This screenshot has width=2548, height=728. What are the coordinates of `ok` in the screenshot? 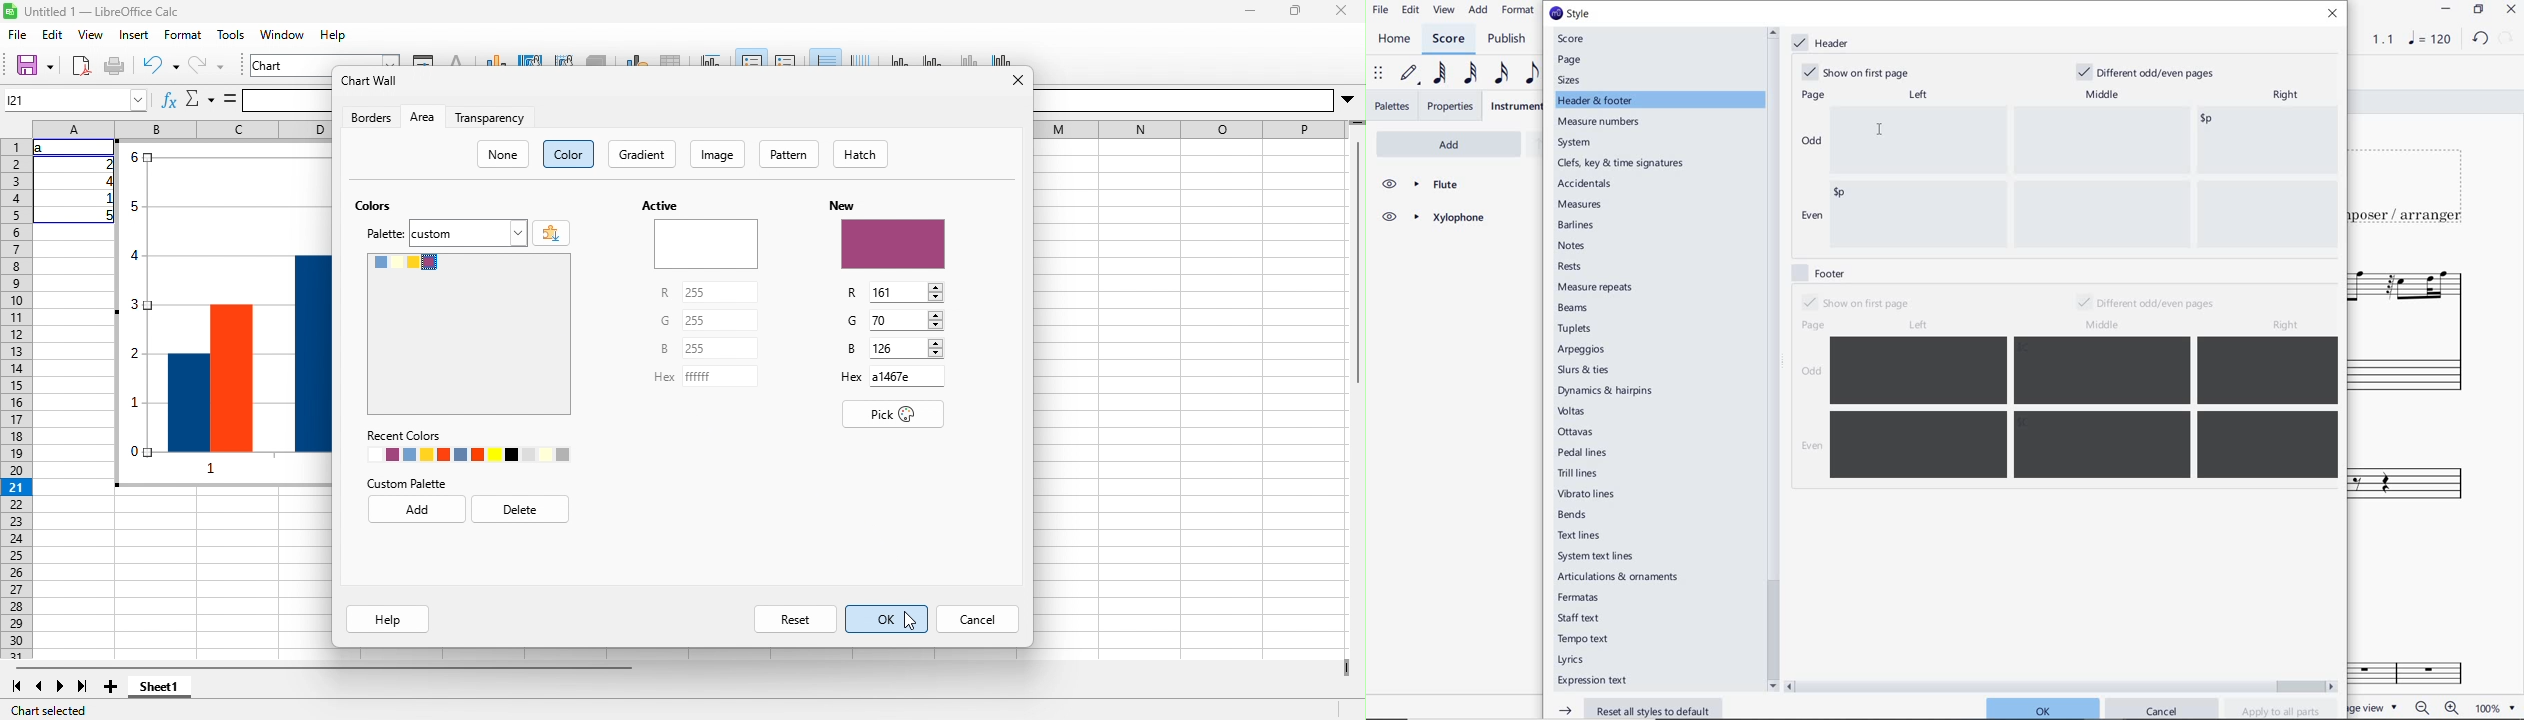 It's located at (2042, 708).